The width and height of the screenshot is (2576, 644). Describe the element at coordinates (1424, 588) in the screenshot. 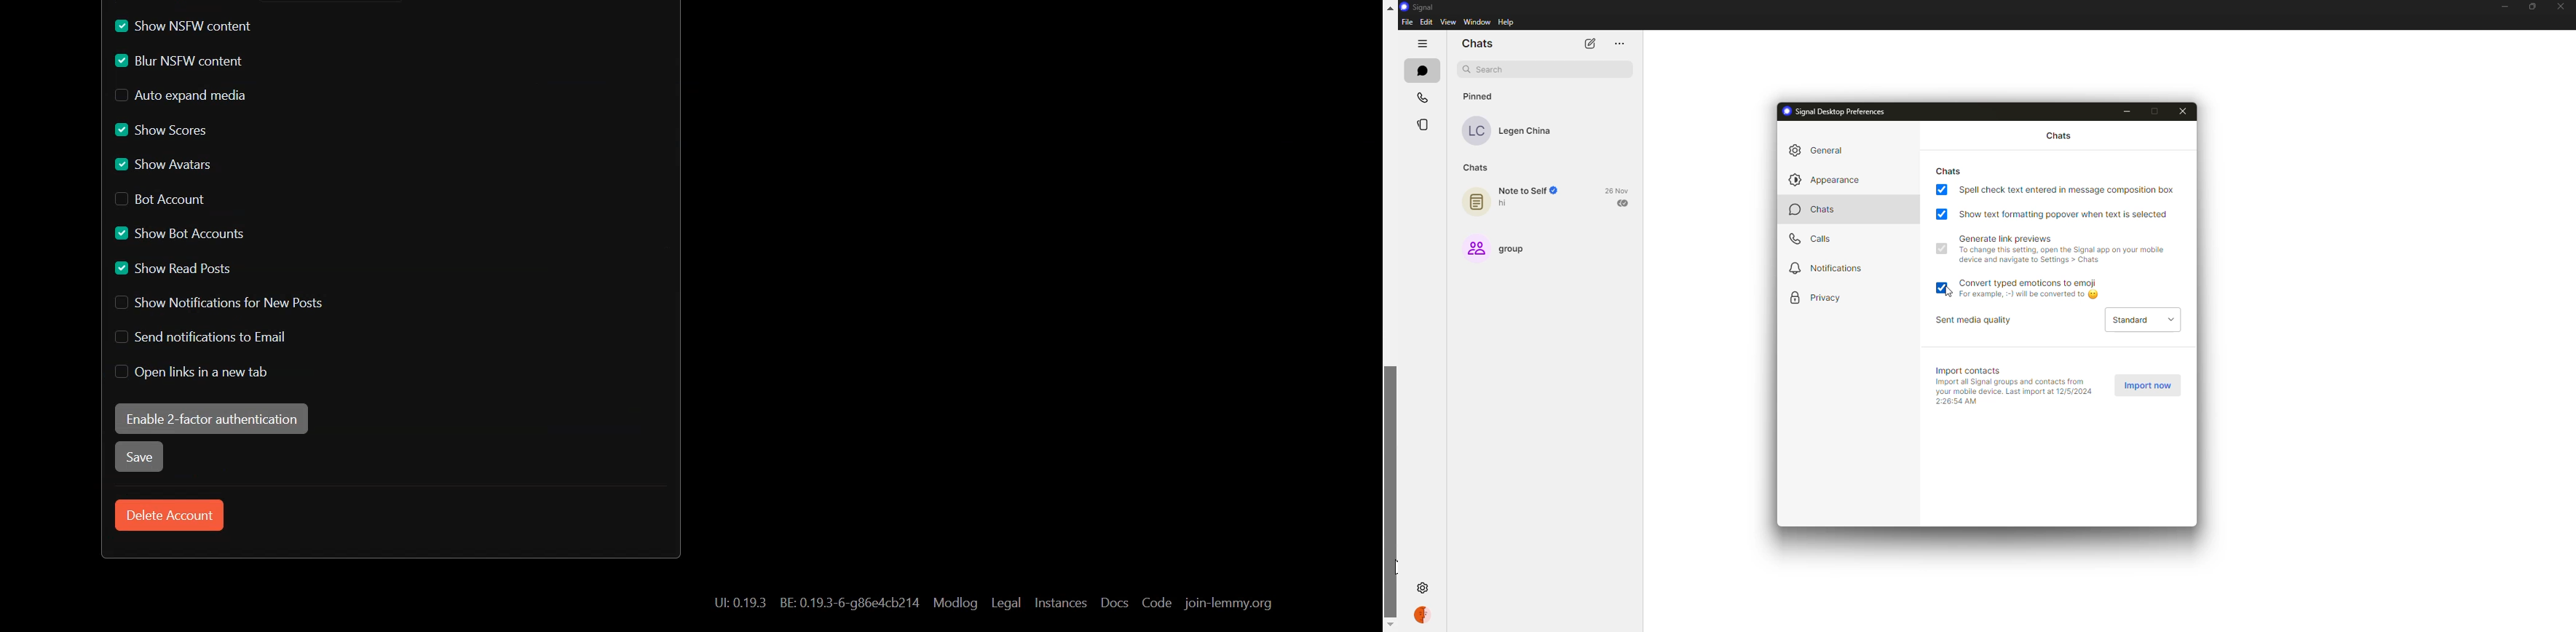

I see `settings` at that location.